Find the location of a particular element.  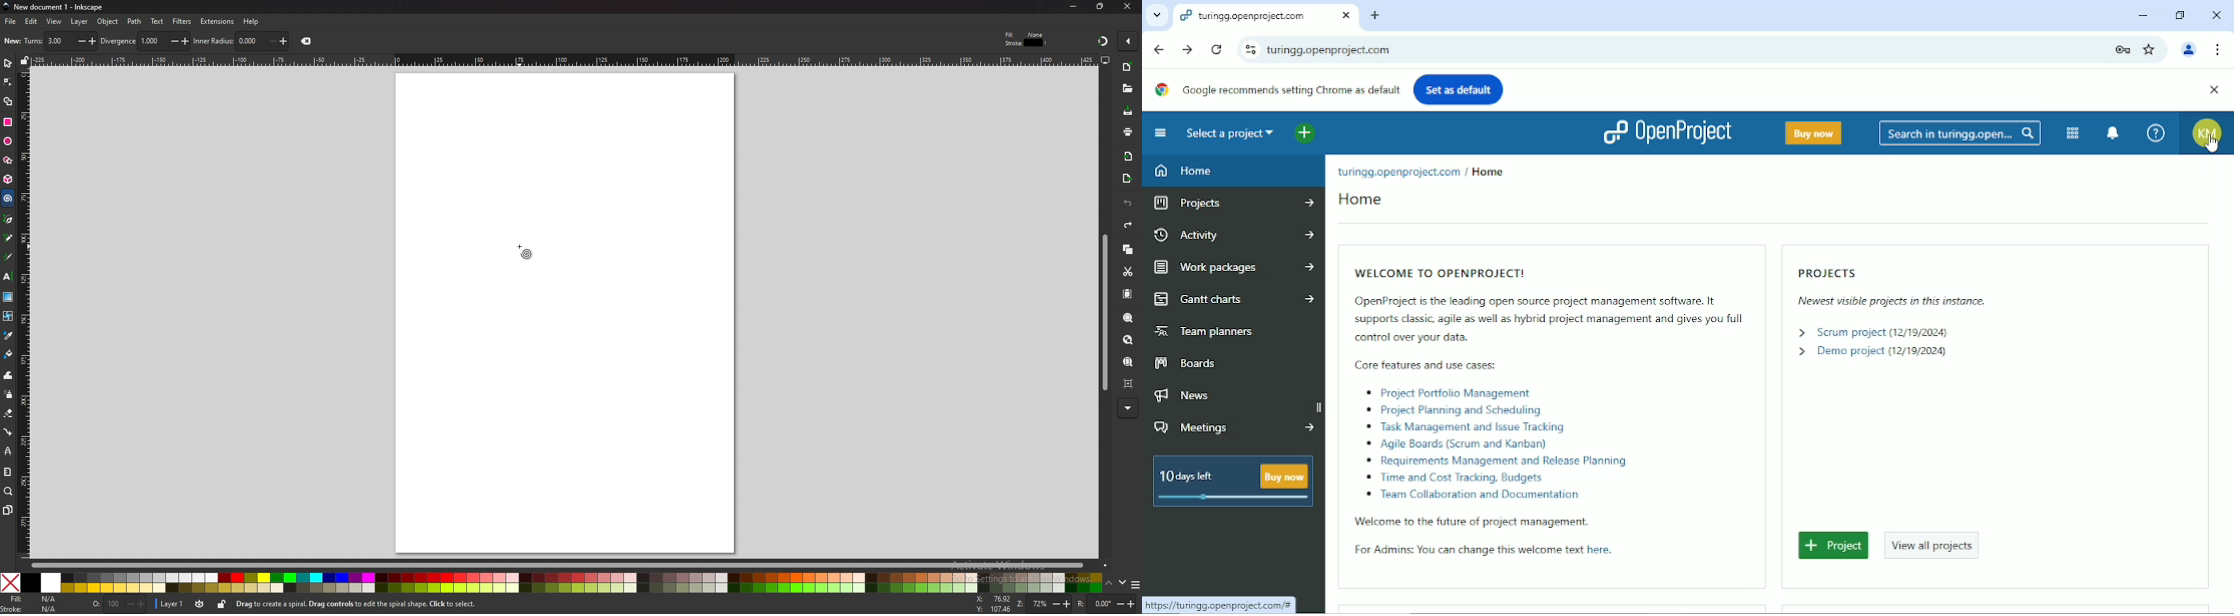

Drag to create a spiral. Drag controls to edit the spiral shape. Click to select. is located at coordinates (358, 604).